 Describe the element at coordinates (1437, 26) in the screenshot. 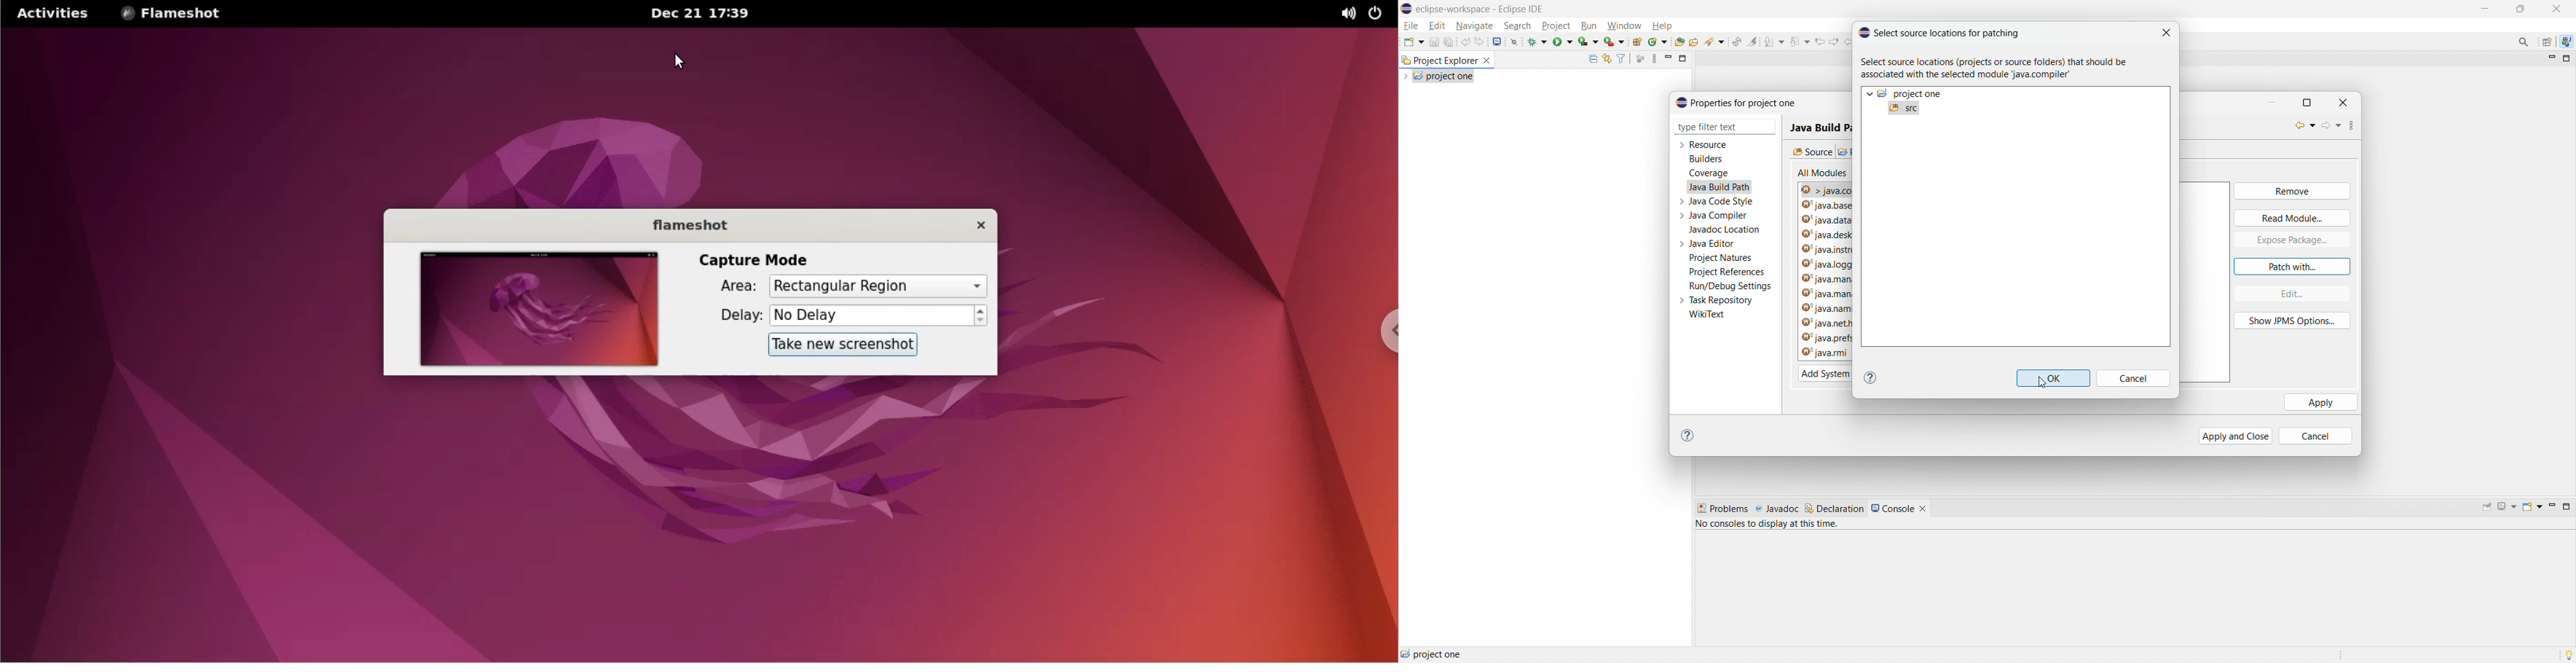

I see `edit` at that location.